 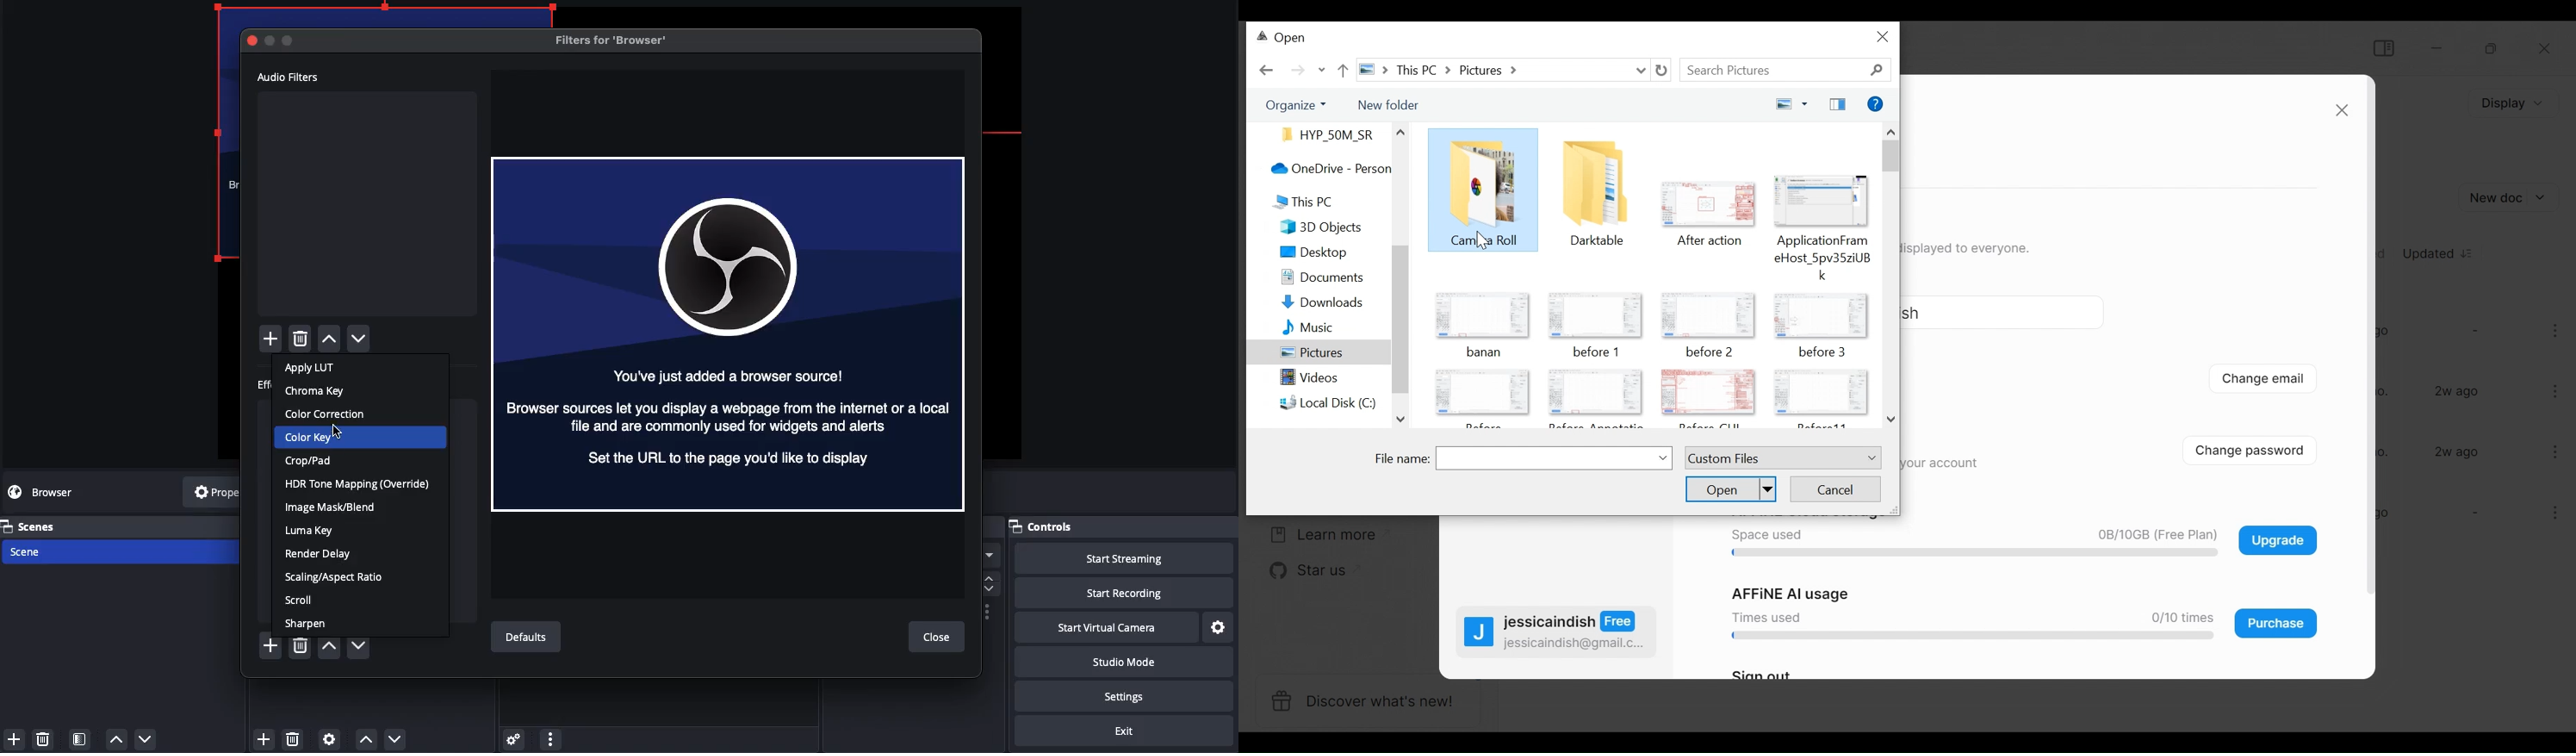 What do you see at coordinates (331, 507) in the screenshot?
I see `Image mask blend` at bounding box center [331, 507].